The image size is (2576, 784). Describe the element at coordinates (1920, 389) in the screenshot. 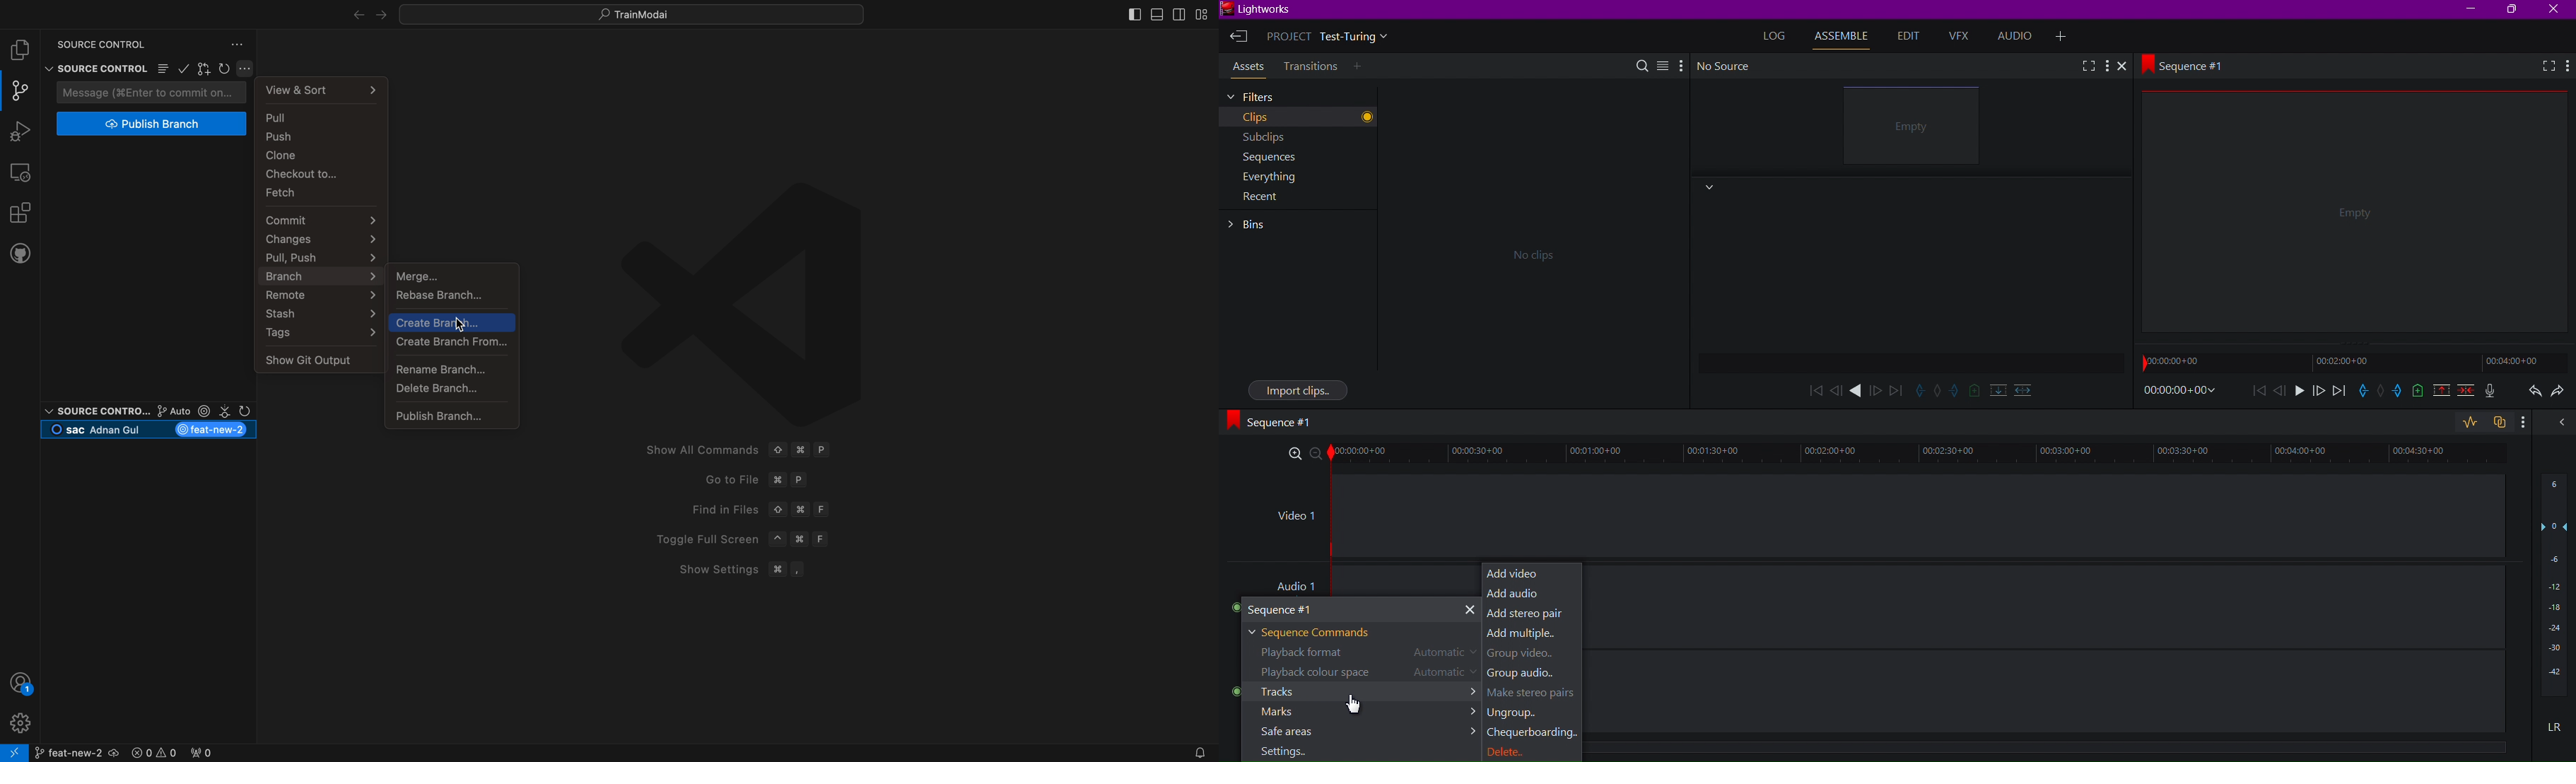

I see `expand edit` at that location.